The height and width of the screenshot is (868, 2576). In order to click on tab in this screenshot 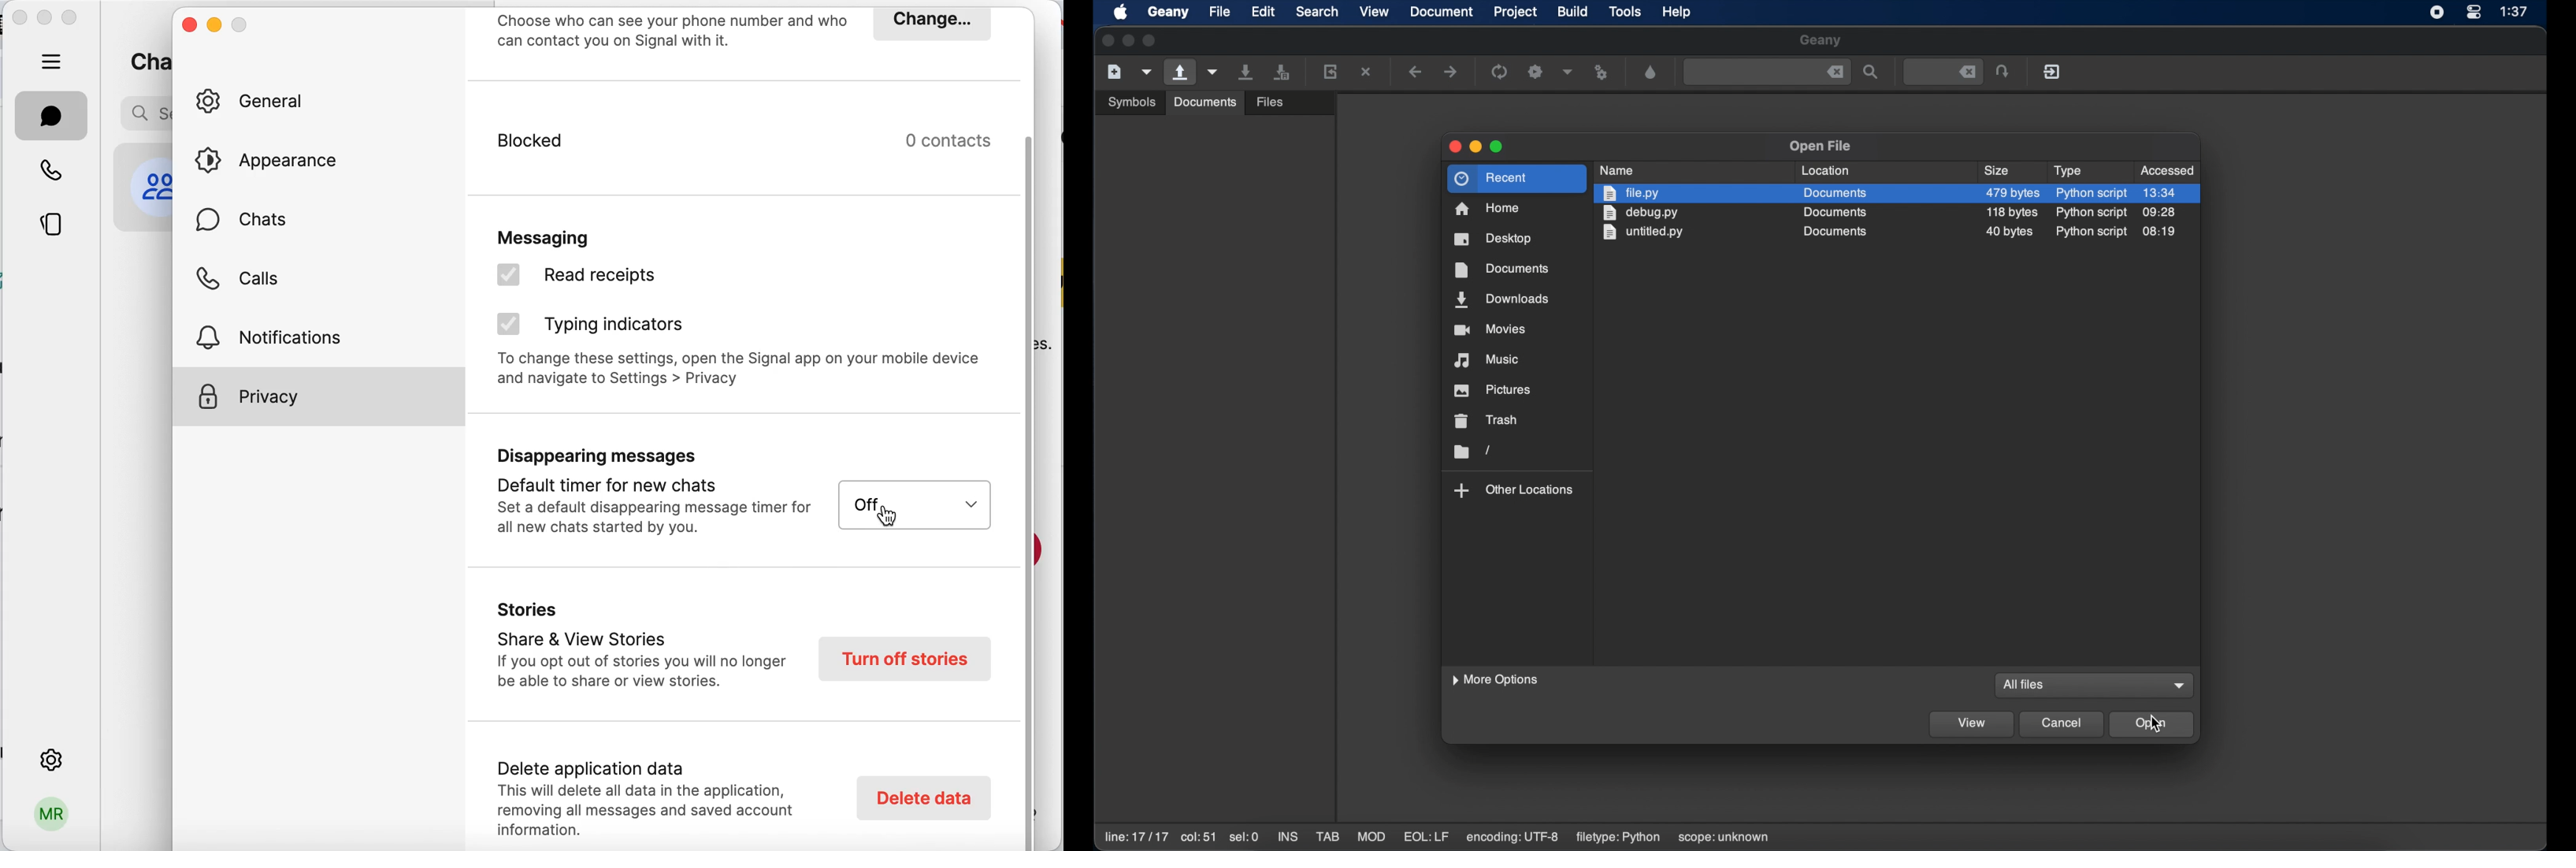, I will do `click(1328, 837)`.